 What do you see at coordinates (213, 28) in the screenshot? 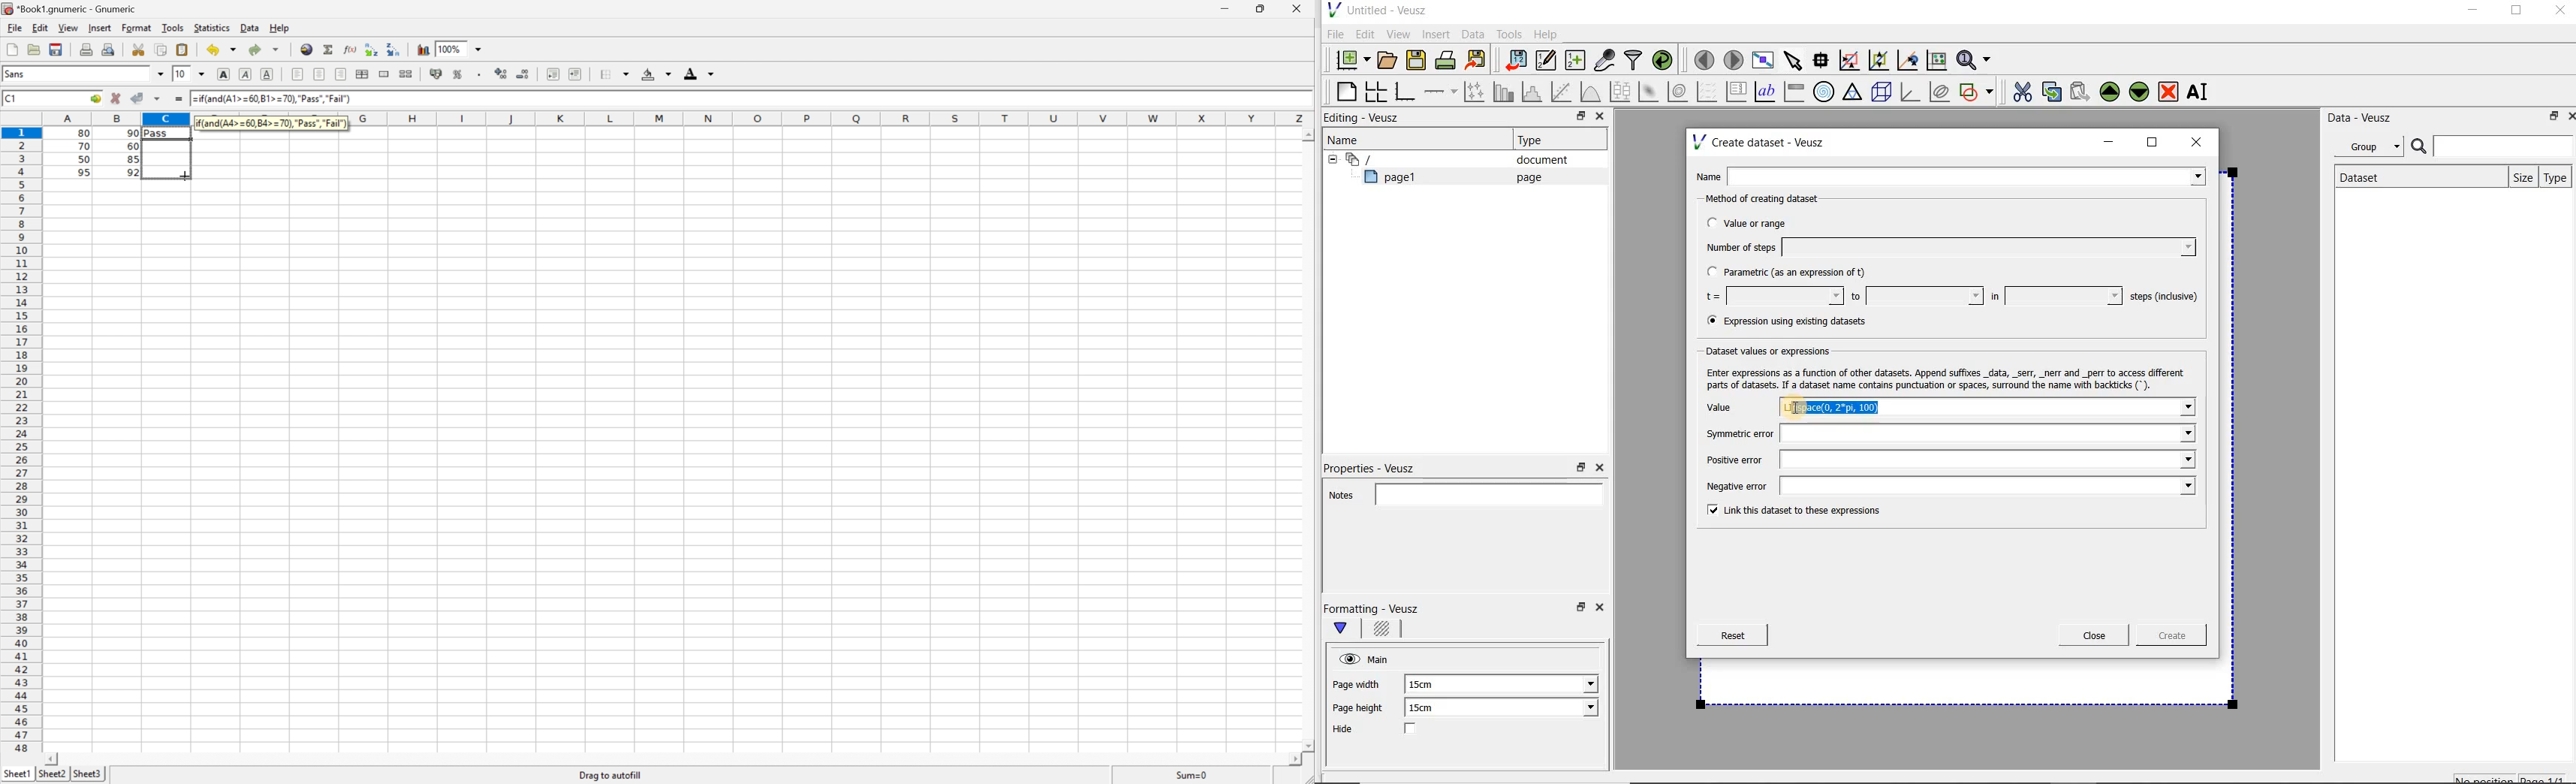
I see `Statistics` at bounding box center [213, 28].